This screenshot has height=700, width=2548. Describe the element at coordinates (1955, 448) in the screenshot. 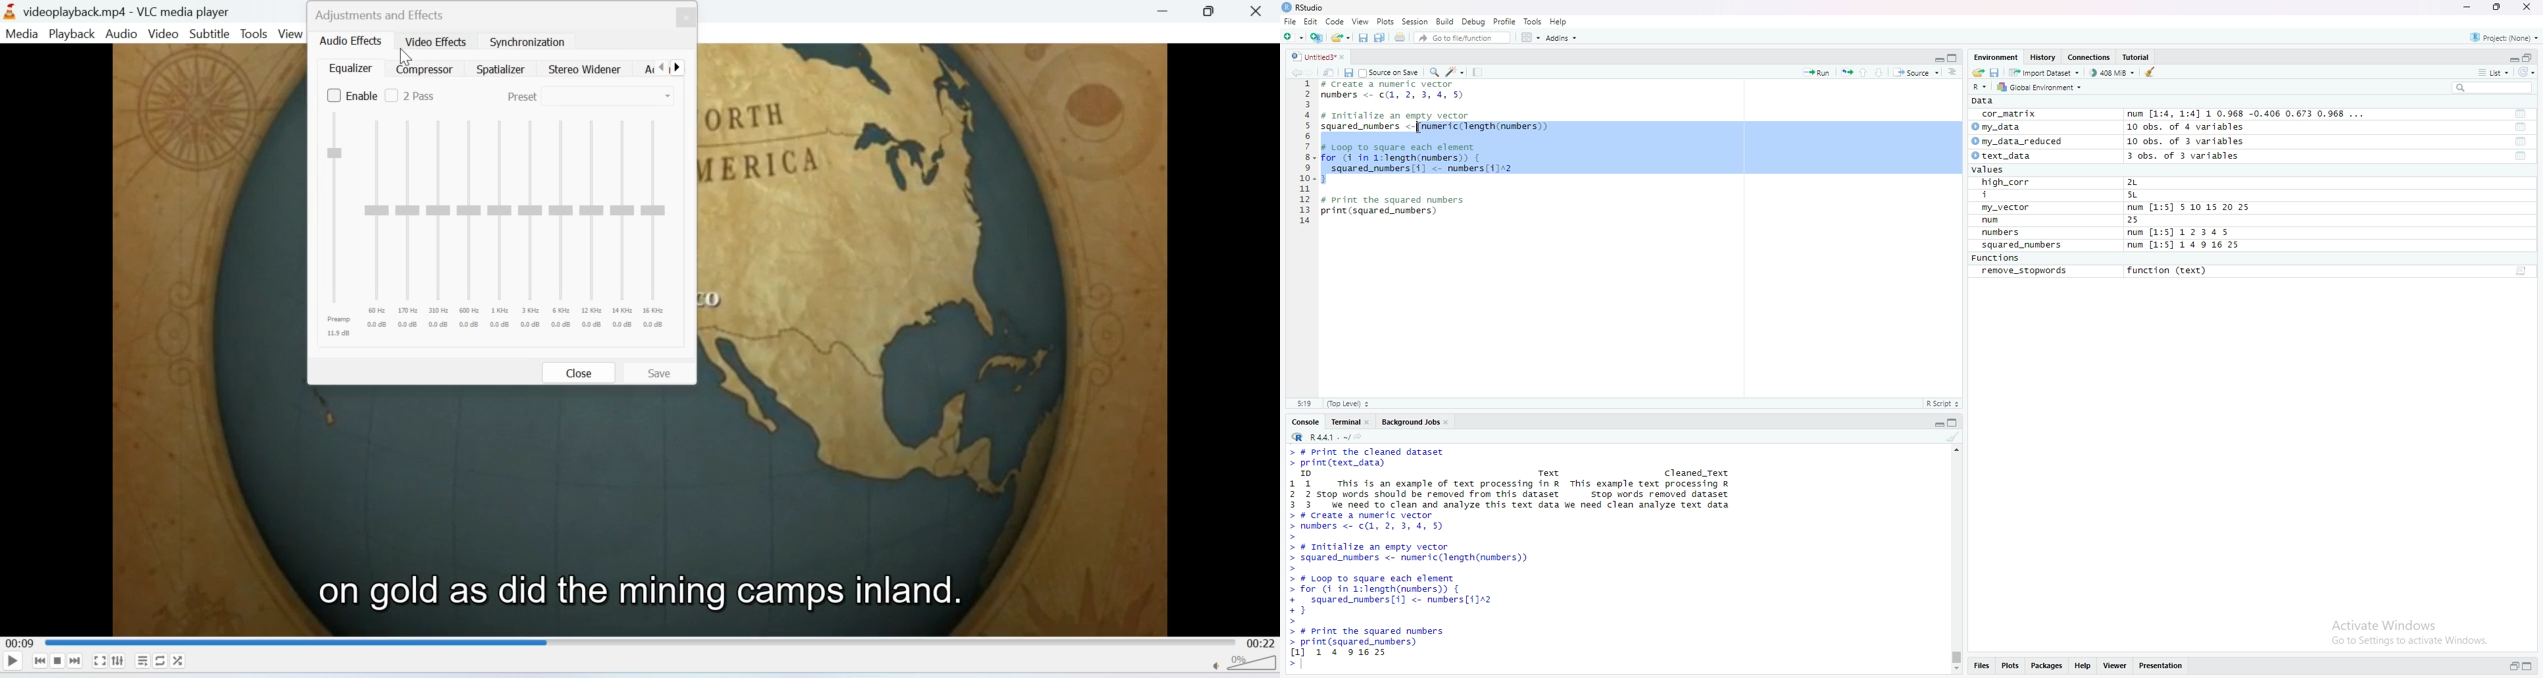

I see `scrollbar up` at that location.